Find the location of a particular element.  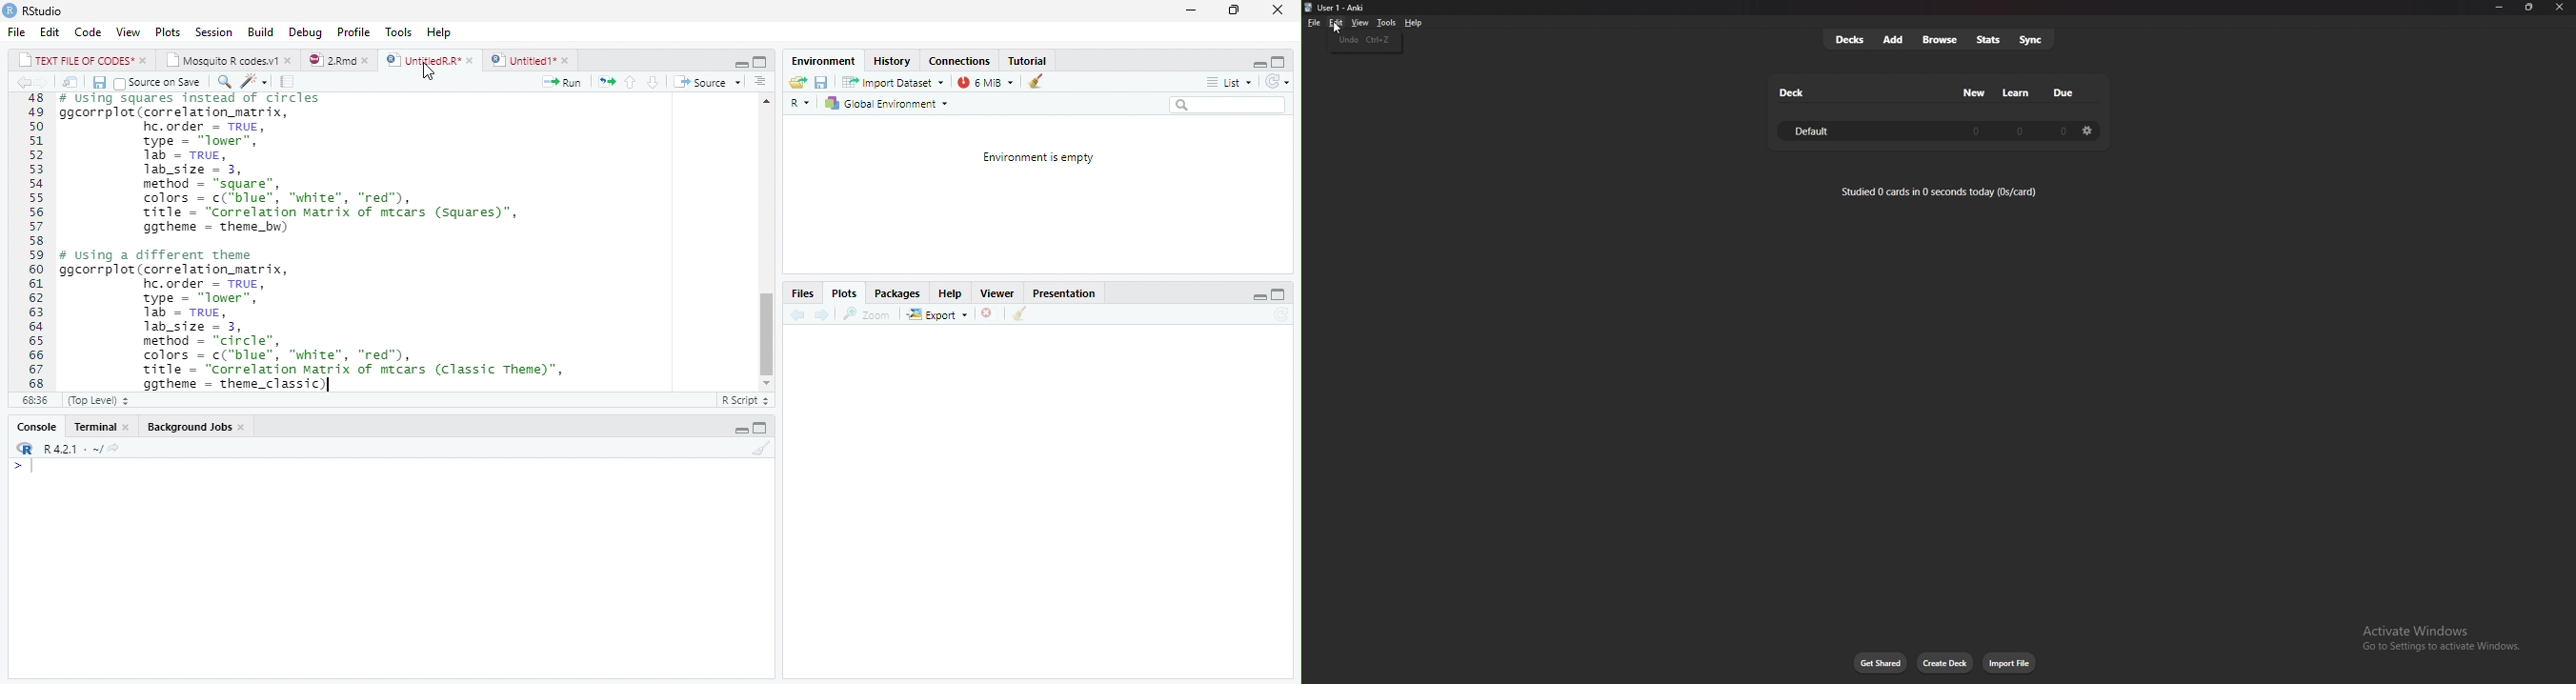

get shared is located at coordinates (1881, 663).